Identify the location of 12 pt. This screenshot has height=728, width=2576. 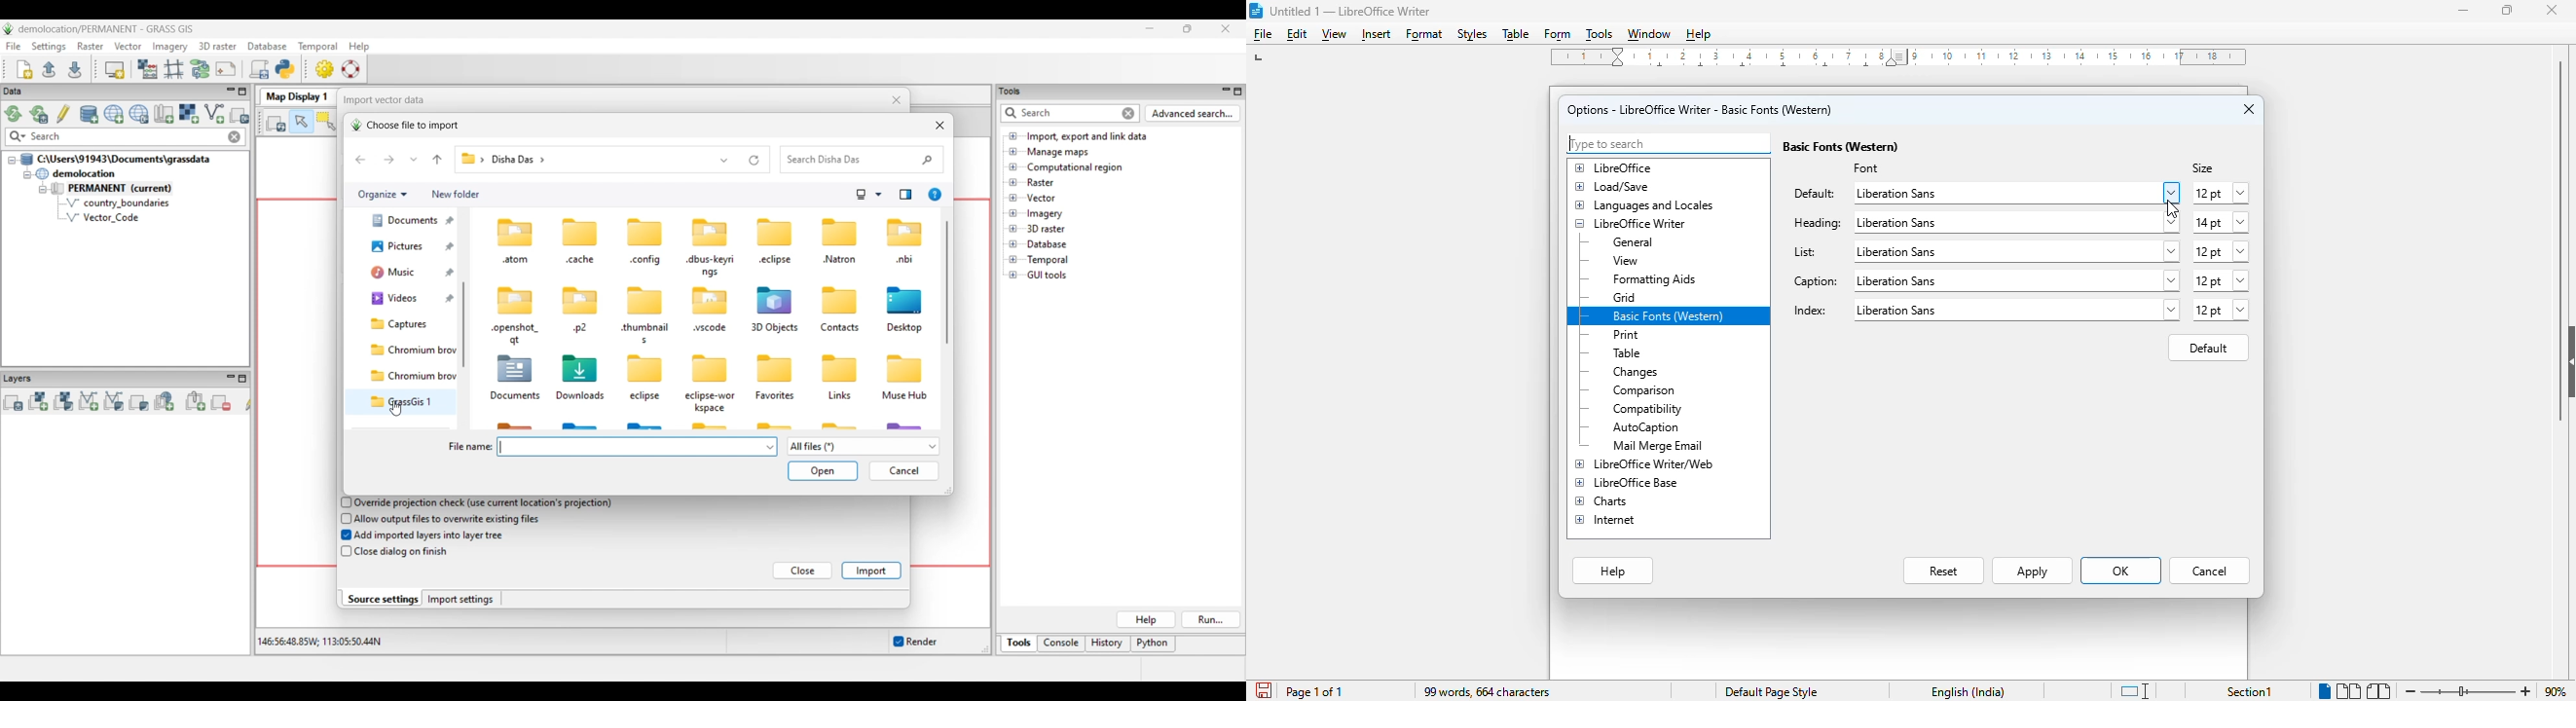
(2221, 251).